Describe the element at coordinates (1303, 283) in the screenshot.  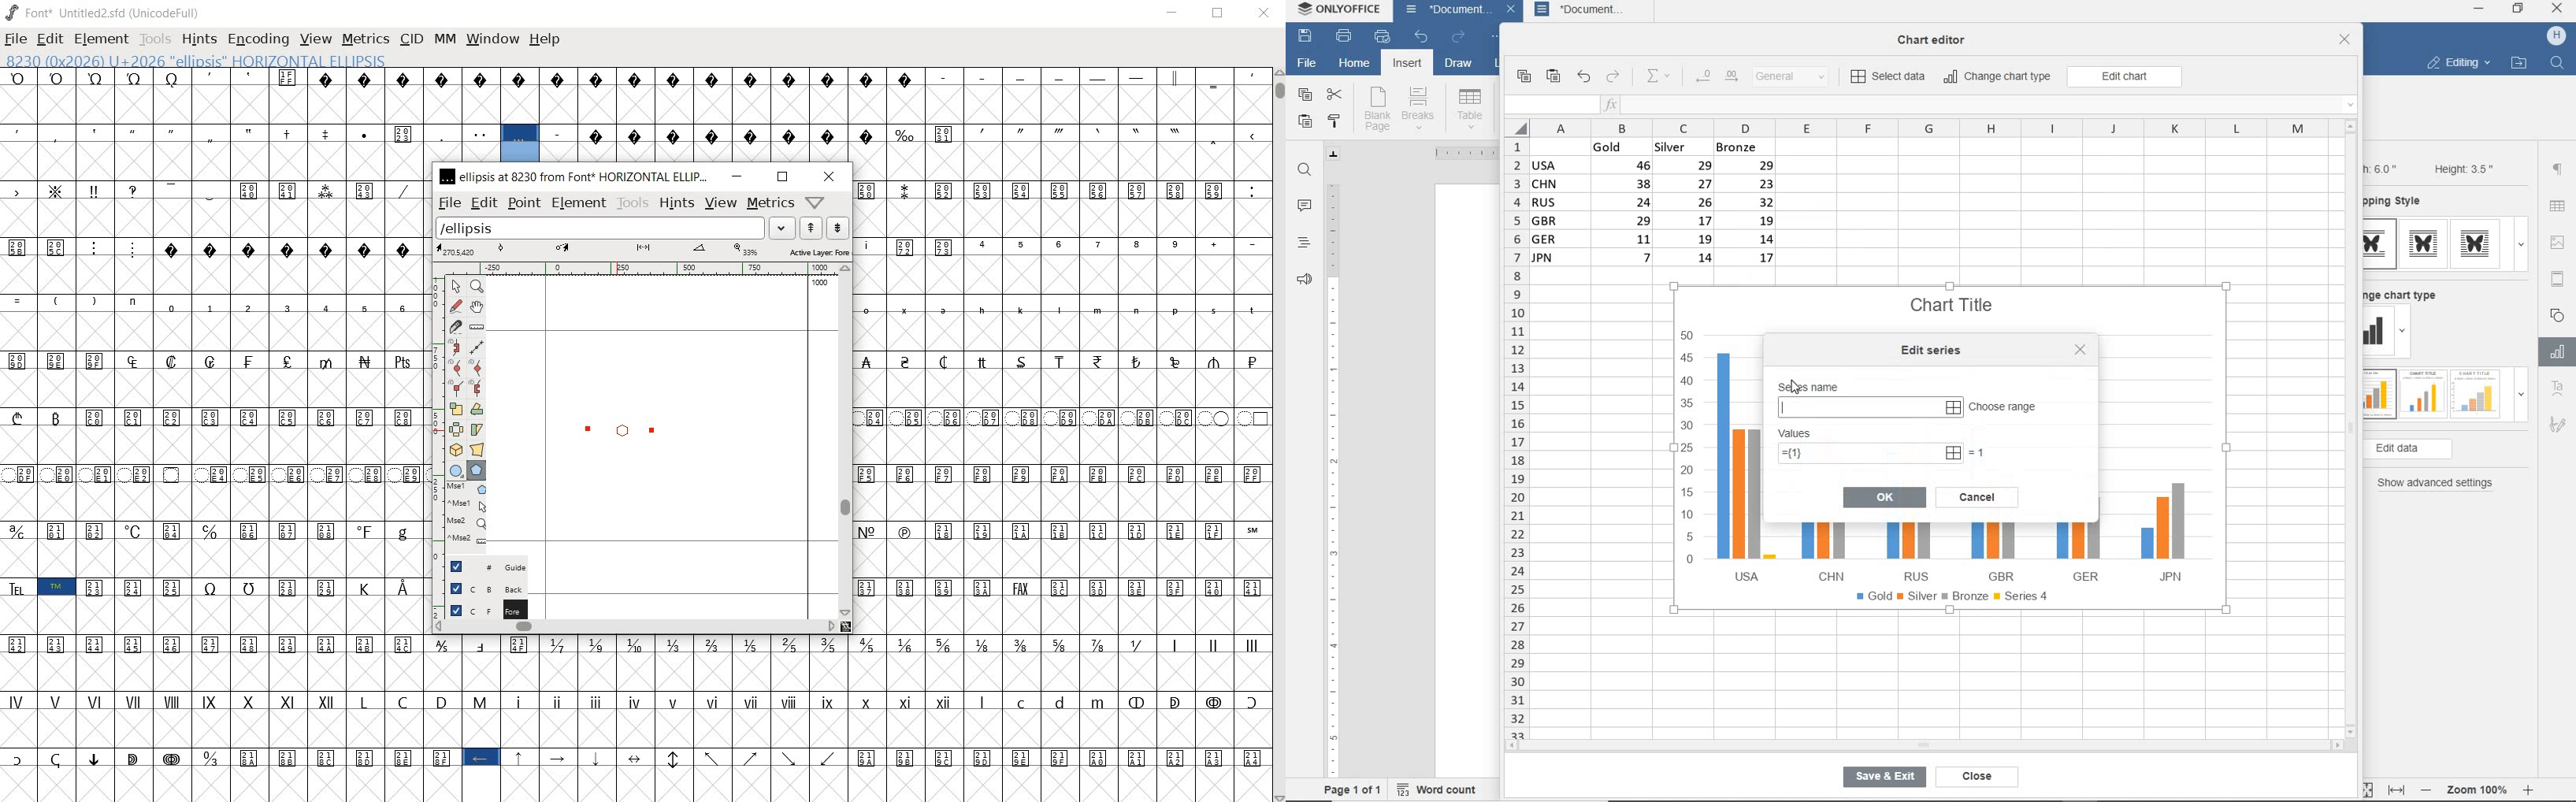
I see `feedback & support` at that location.